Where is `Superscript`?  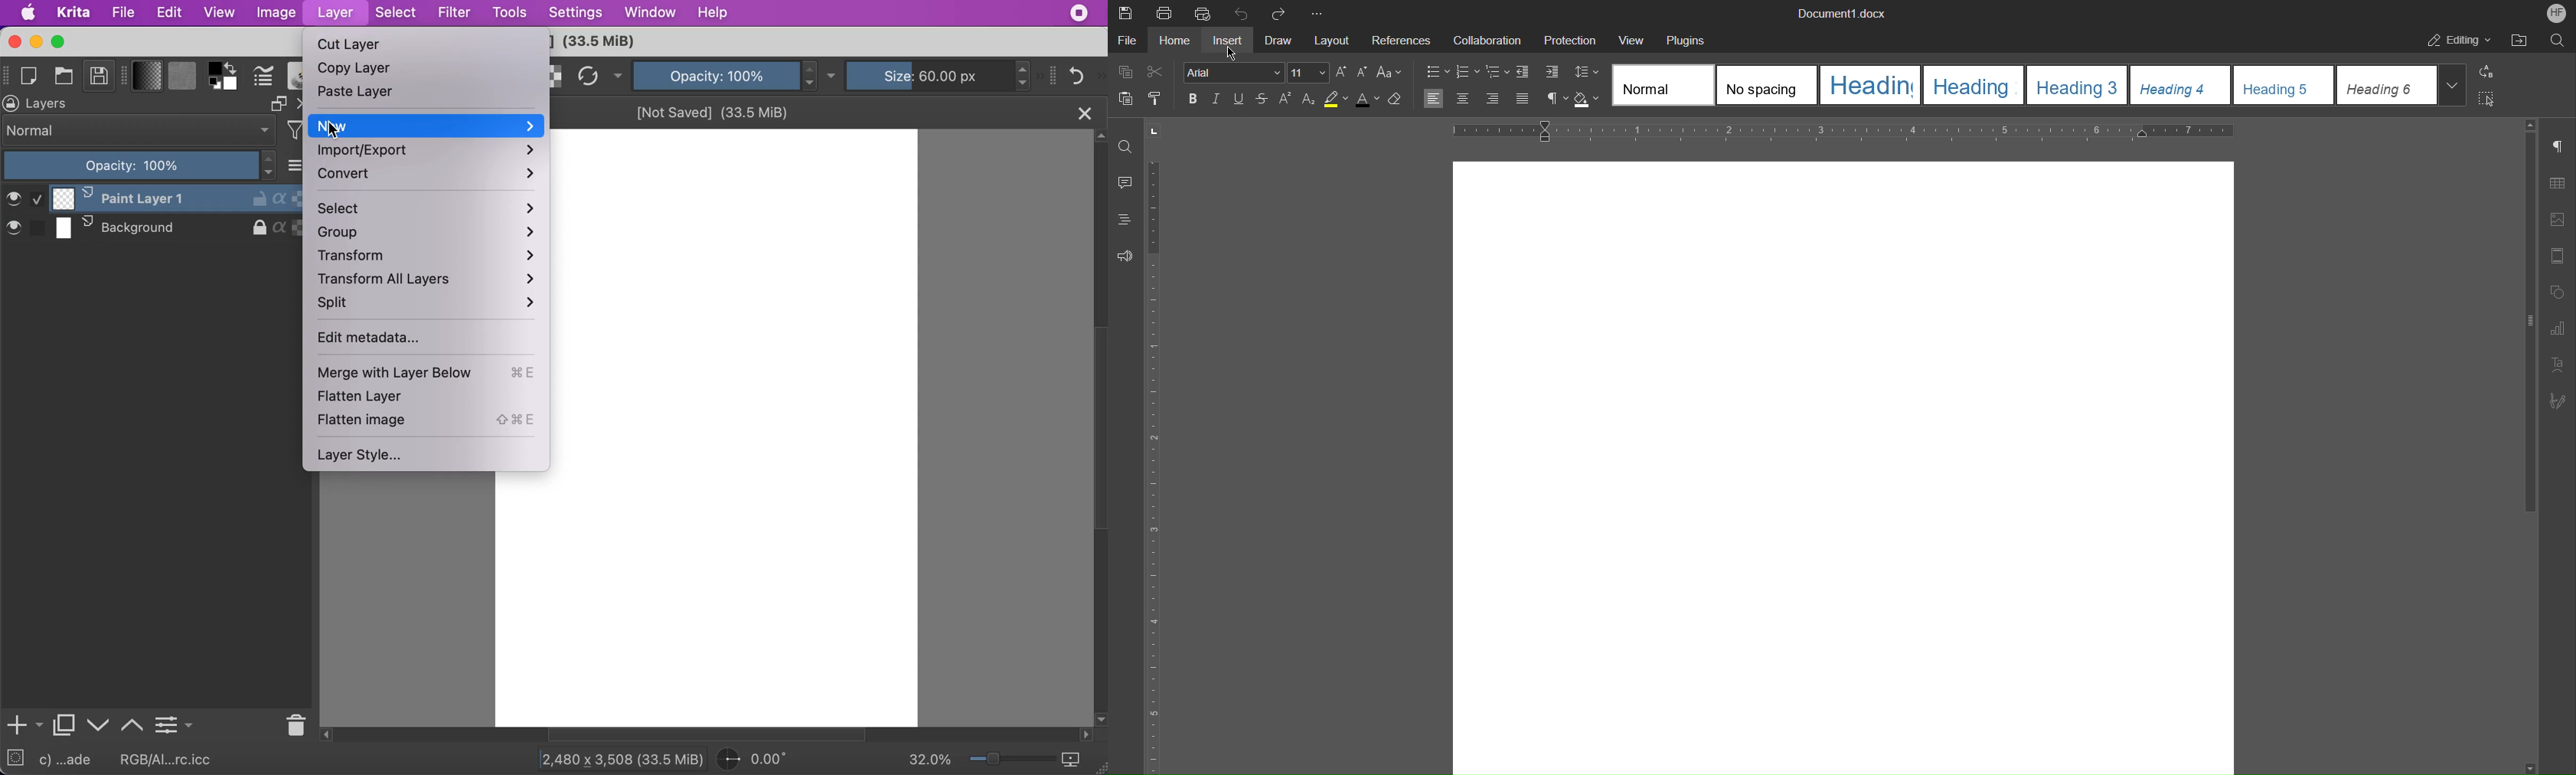 Superscript is located at coordinates (1285, 98).